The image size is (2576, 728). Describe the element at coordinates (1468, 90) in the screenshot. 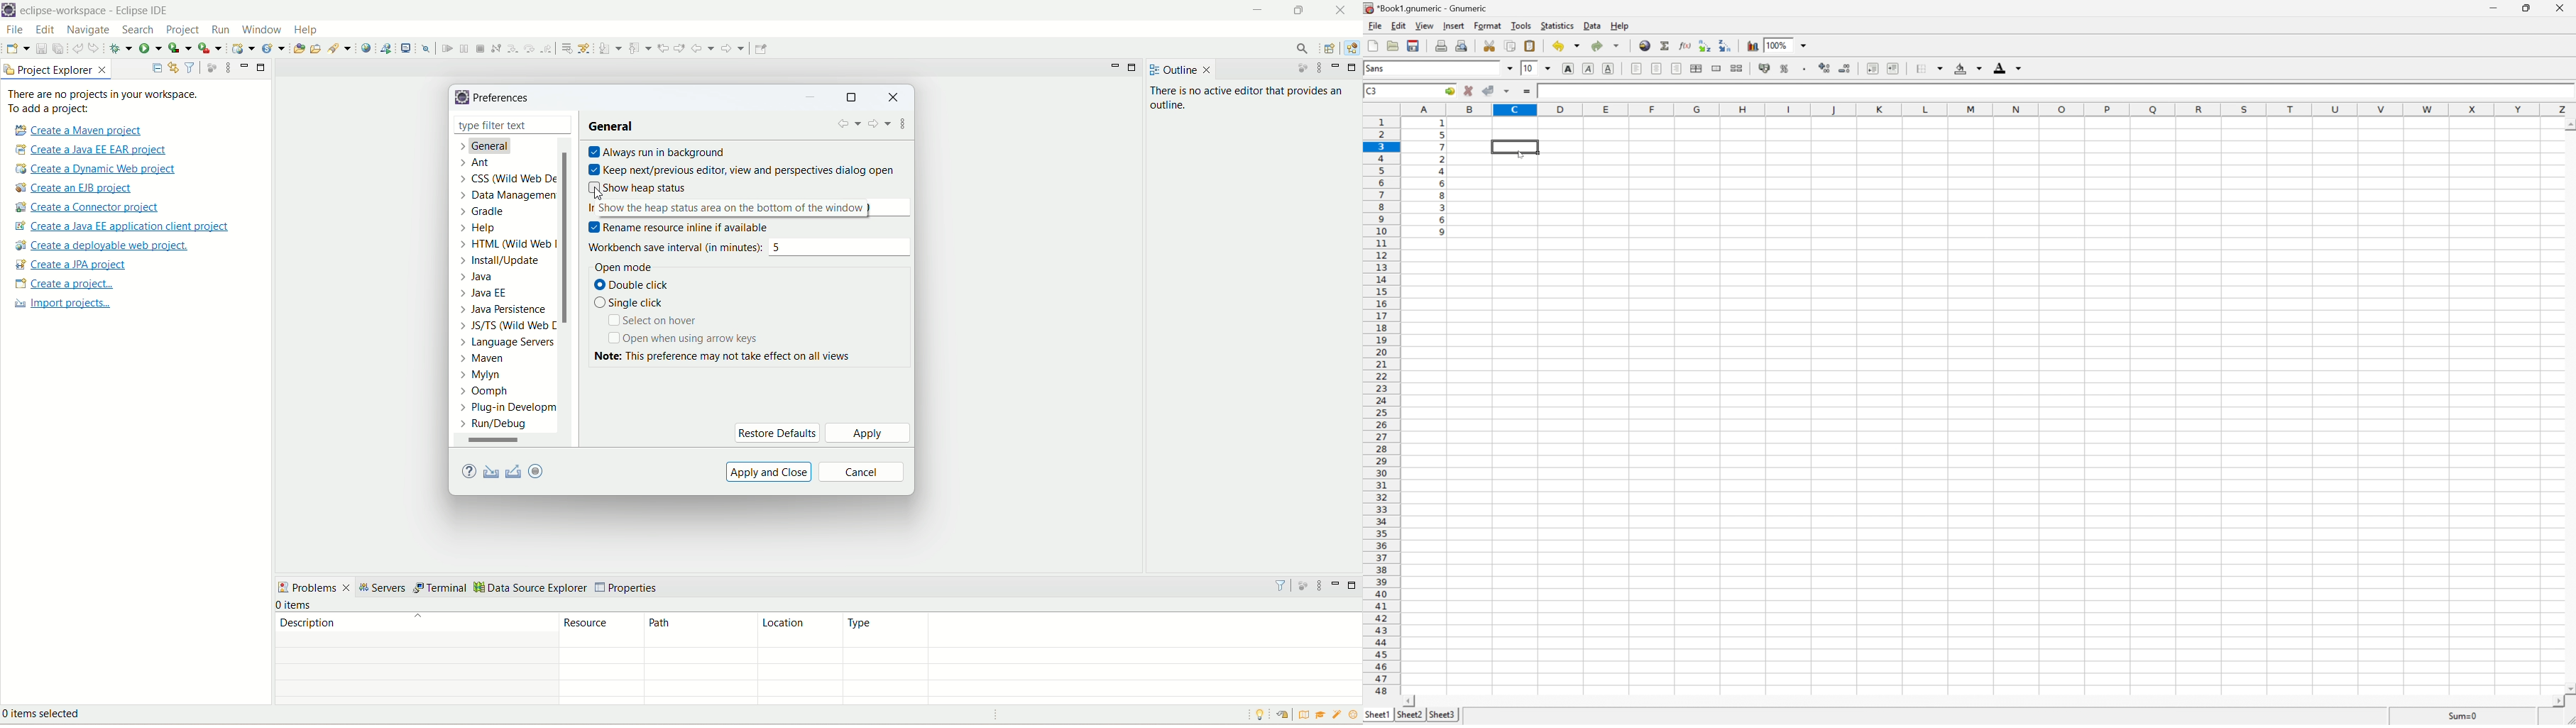

I see `cancel changes` at that location.